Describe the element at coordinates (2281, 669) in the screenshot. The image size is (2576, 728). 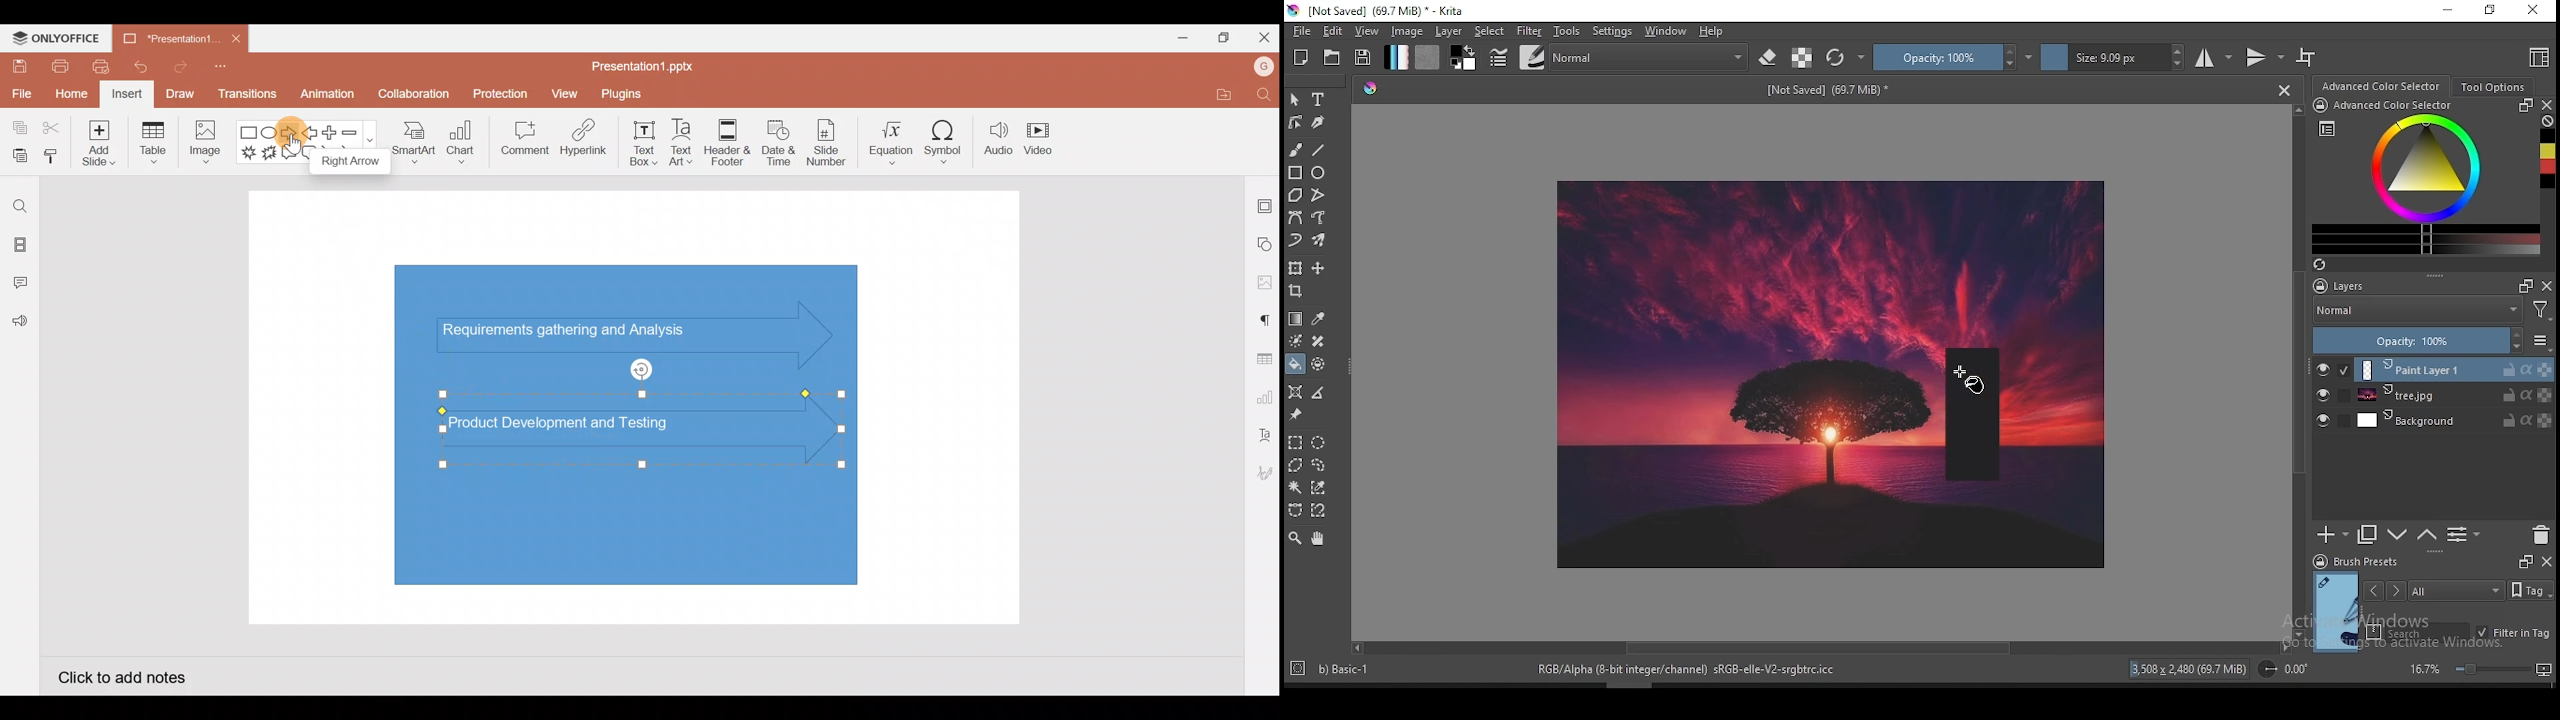
I see `roattion` at that location.